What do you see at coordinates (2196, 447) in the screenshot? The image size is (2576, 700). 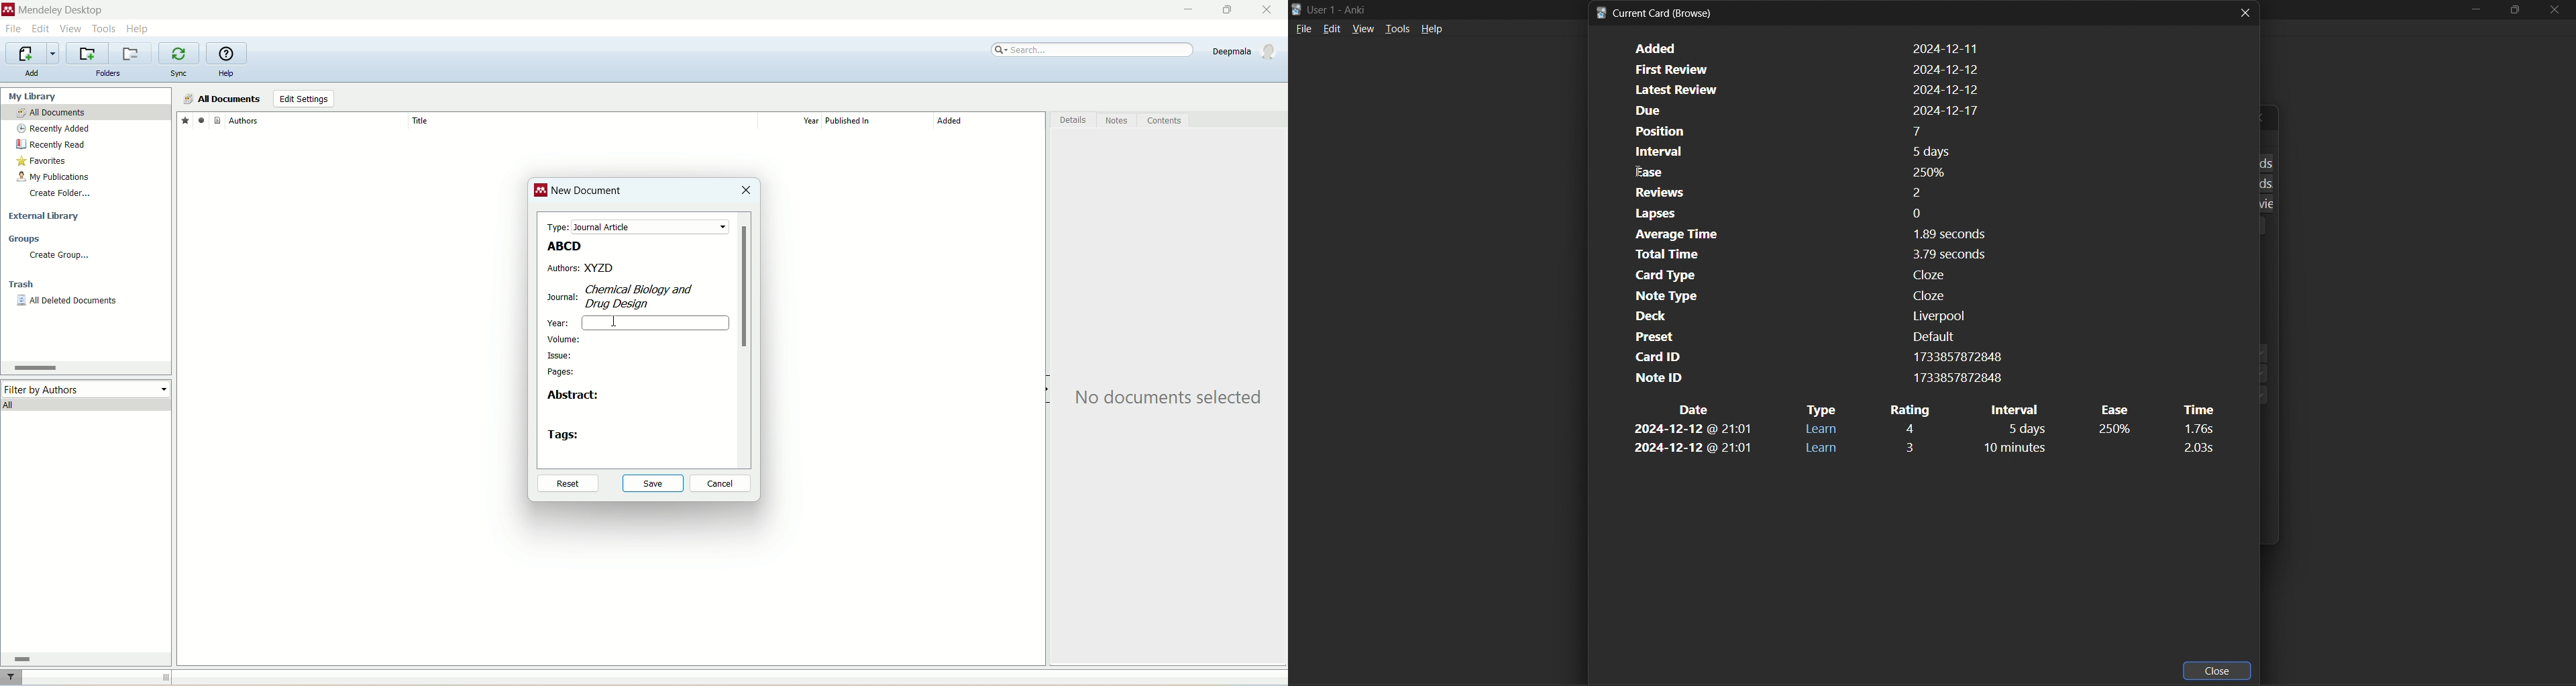 I see `time` at bounding box center [2196, 447].